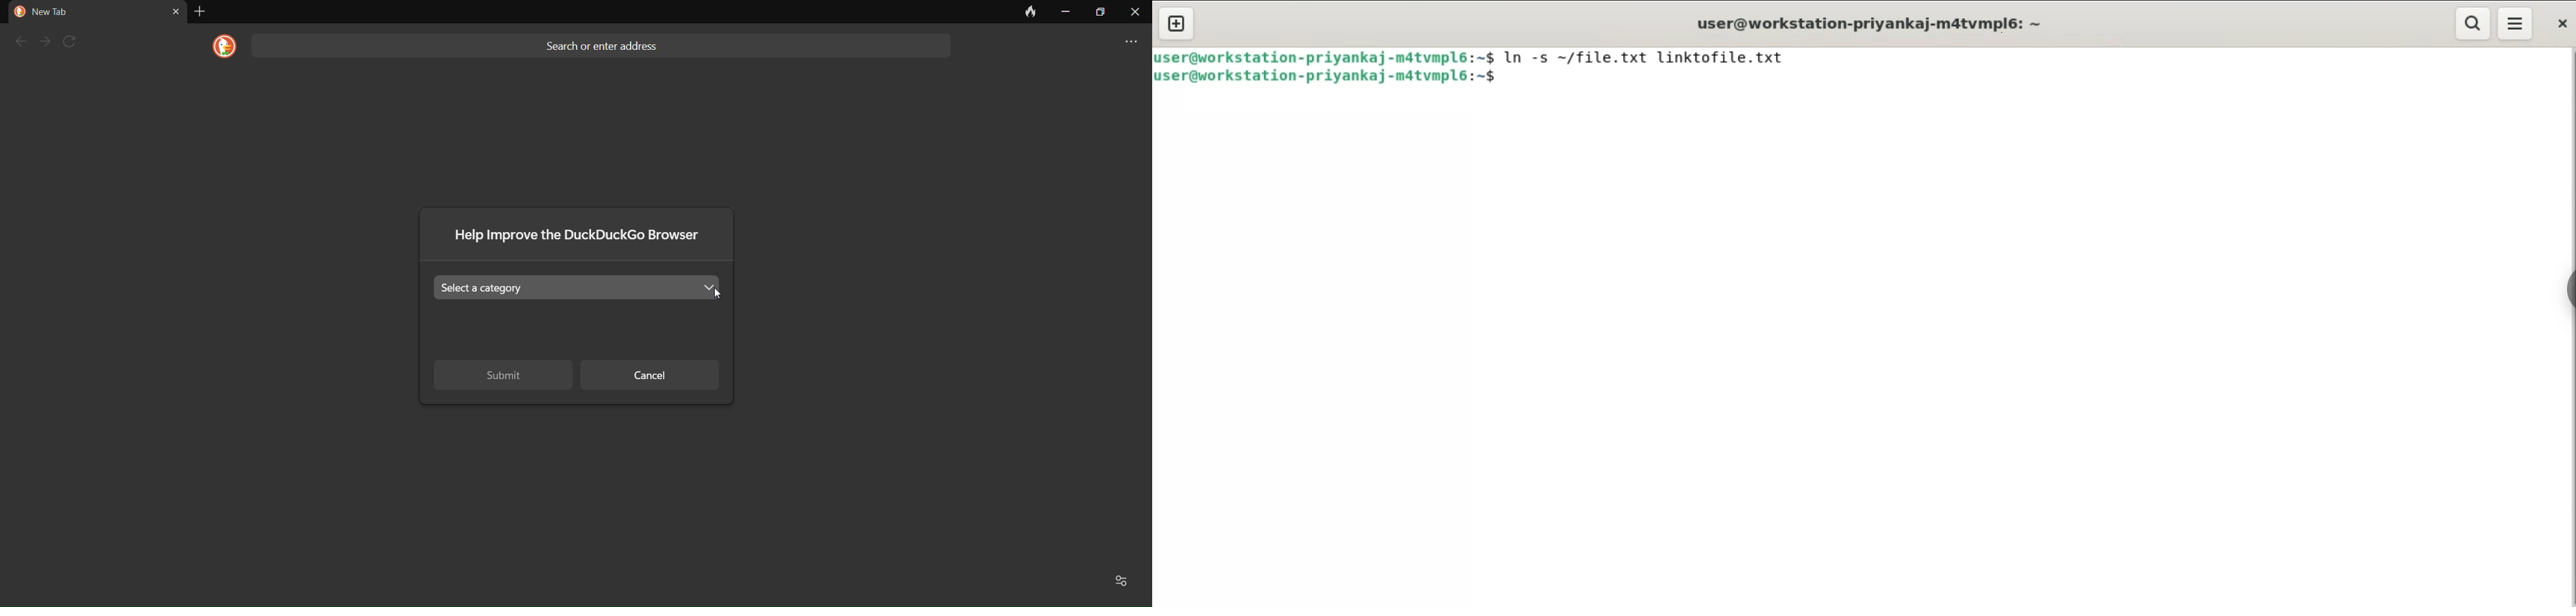 The image size is (2576, 616). Describe the element at coordinates (2561, 23) in the screenshot. I see `close` at that location.